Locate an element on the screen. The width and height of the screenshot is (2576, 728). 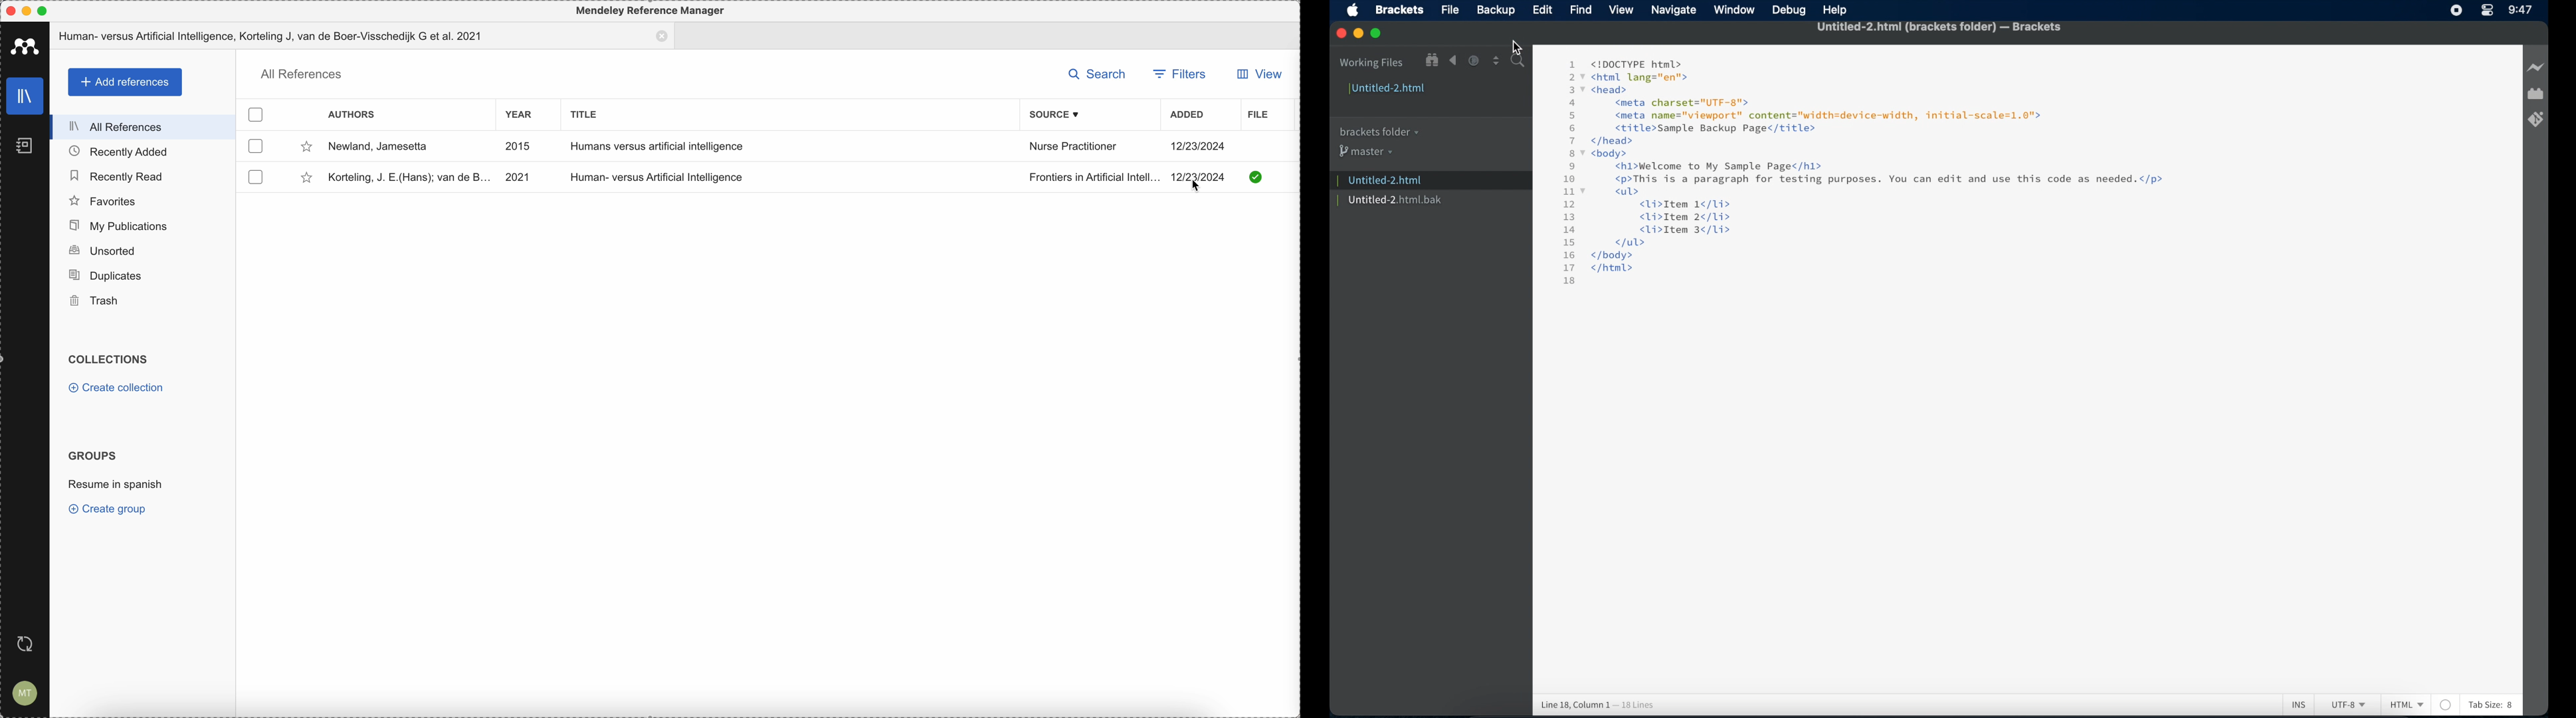
Newlad, Jamsetta is located at coordinates (377, 147).